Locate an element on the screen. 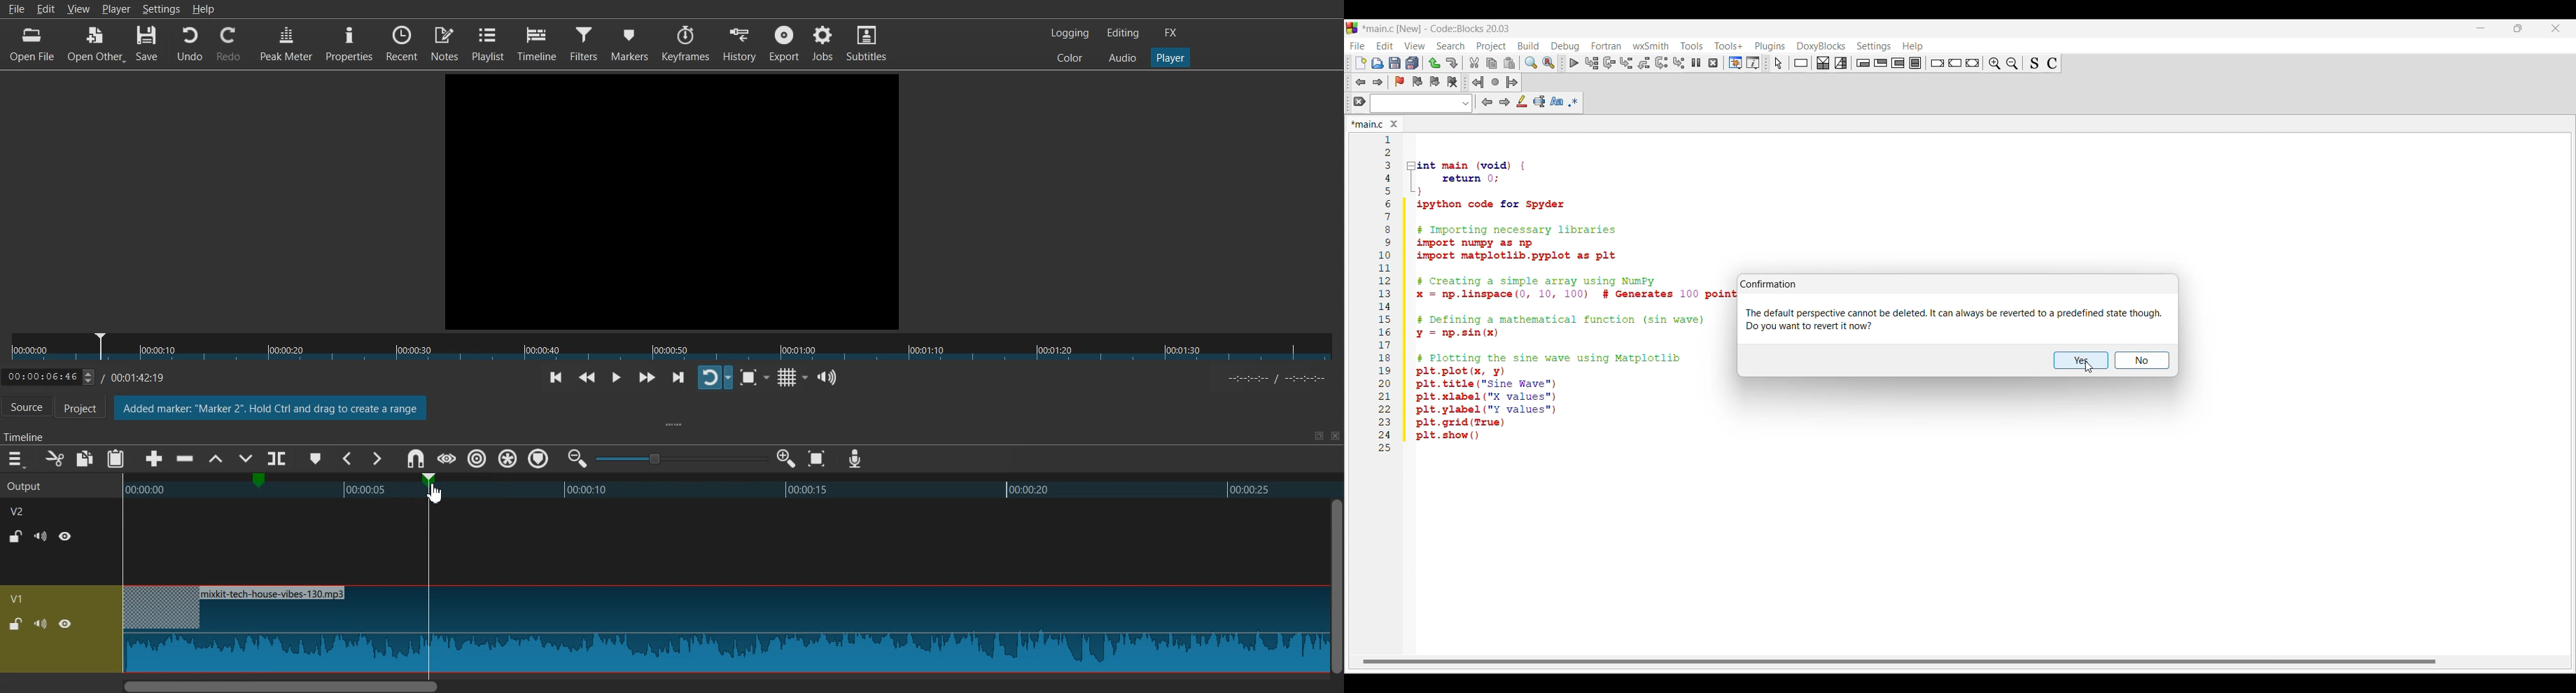 This screenshot has height=700, width=2576. Jump back is located at coordinates (1359, 82).